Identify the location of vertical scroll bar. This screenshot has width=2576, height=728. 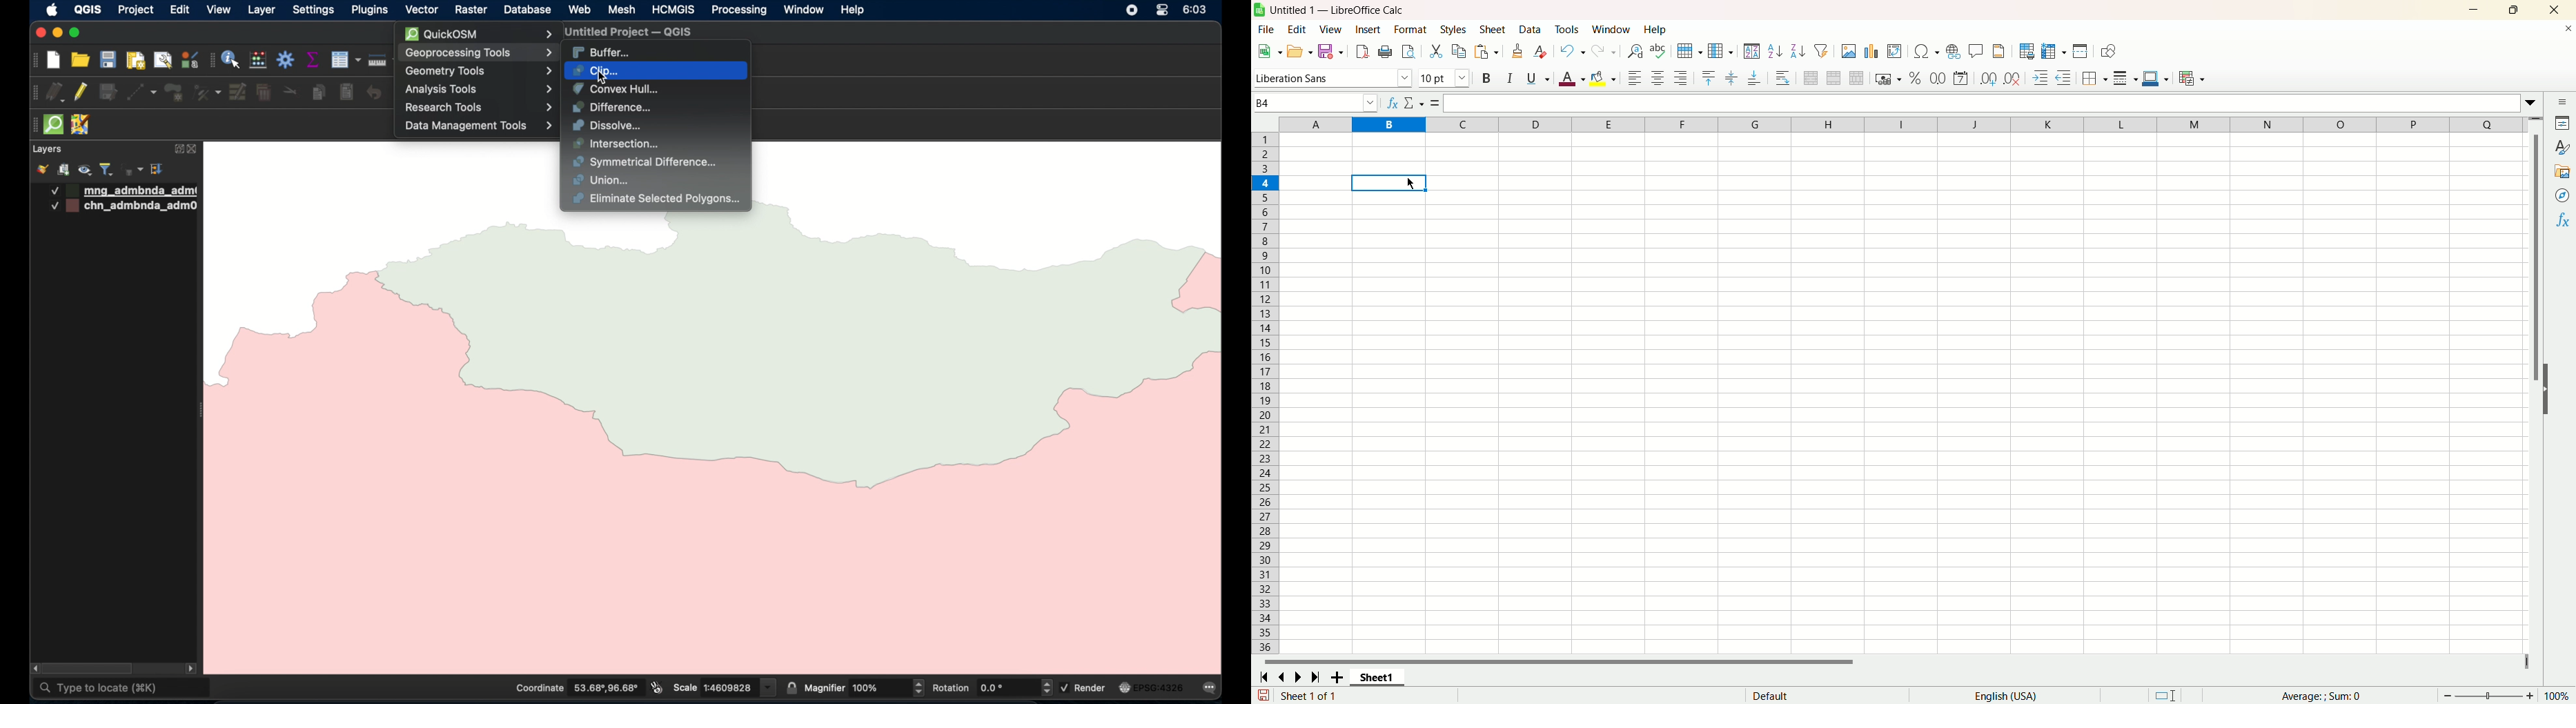
(2538, 384).